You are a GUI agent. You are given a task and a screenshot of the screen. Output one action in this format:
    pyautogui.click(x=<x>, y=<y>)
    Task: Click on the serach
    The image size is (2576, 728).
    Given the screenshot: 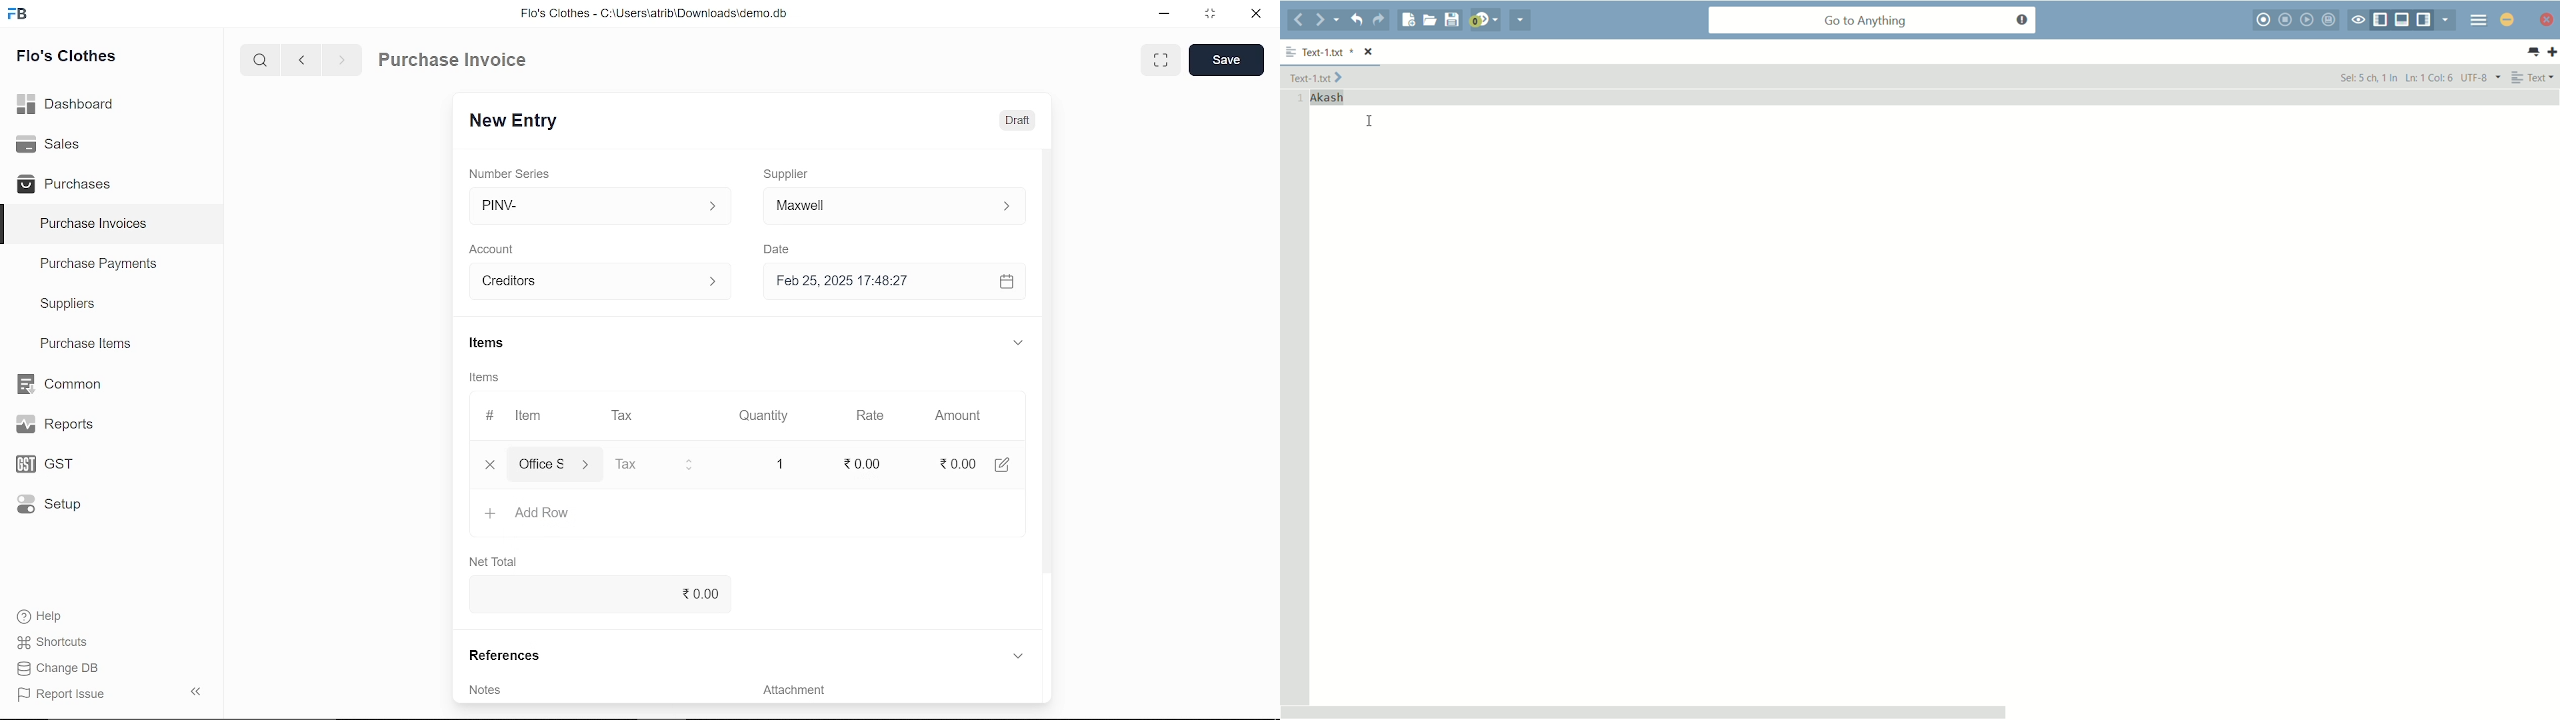 What is the action you would take?
    pyautogui.click(x=258, y=61)
    